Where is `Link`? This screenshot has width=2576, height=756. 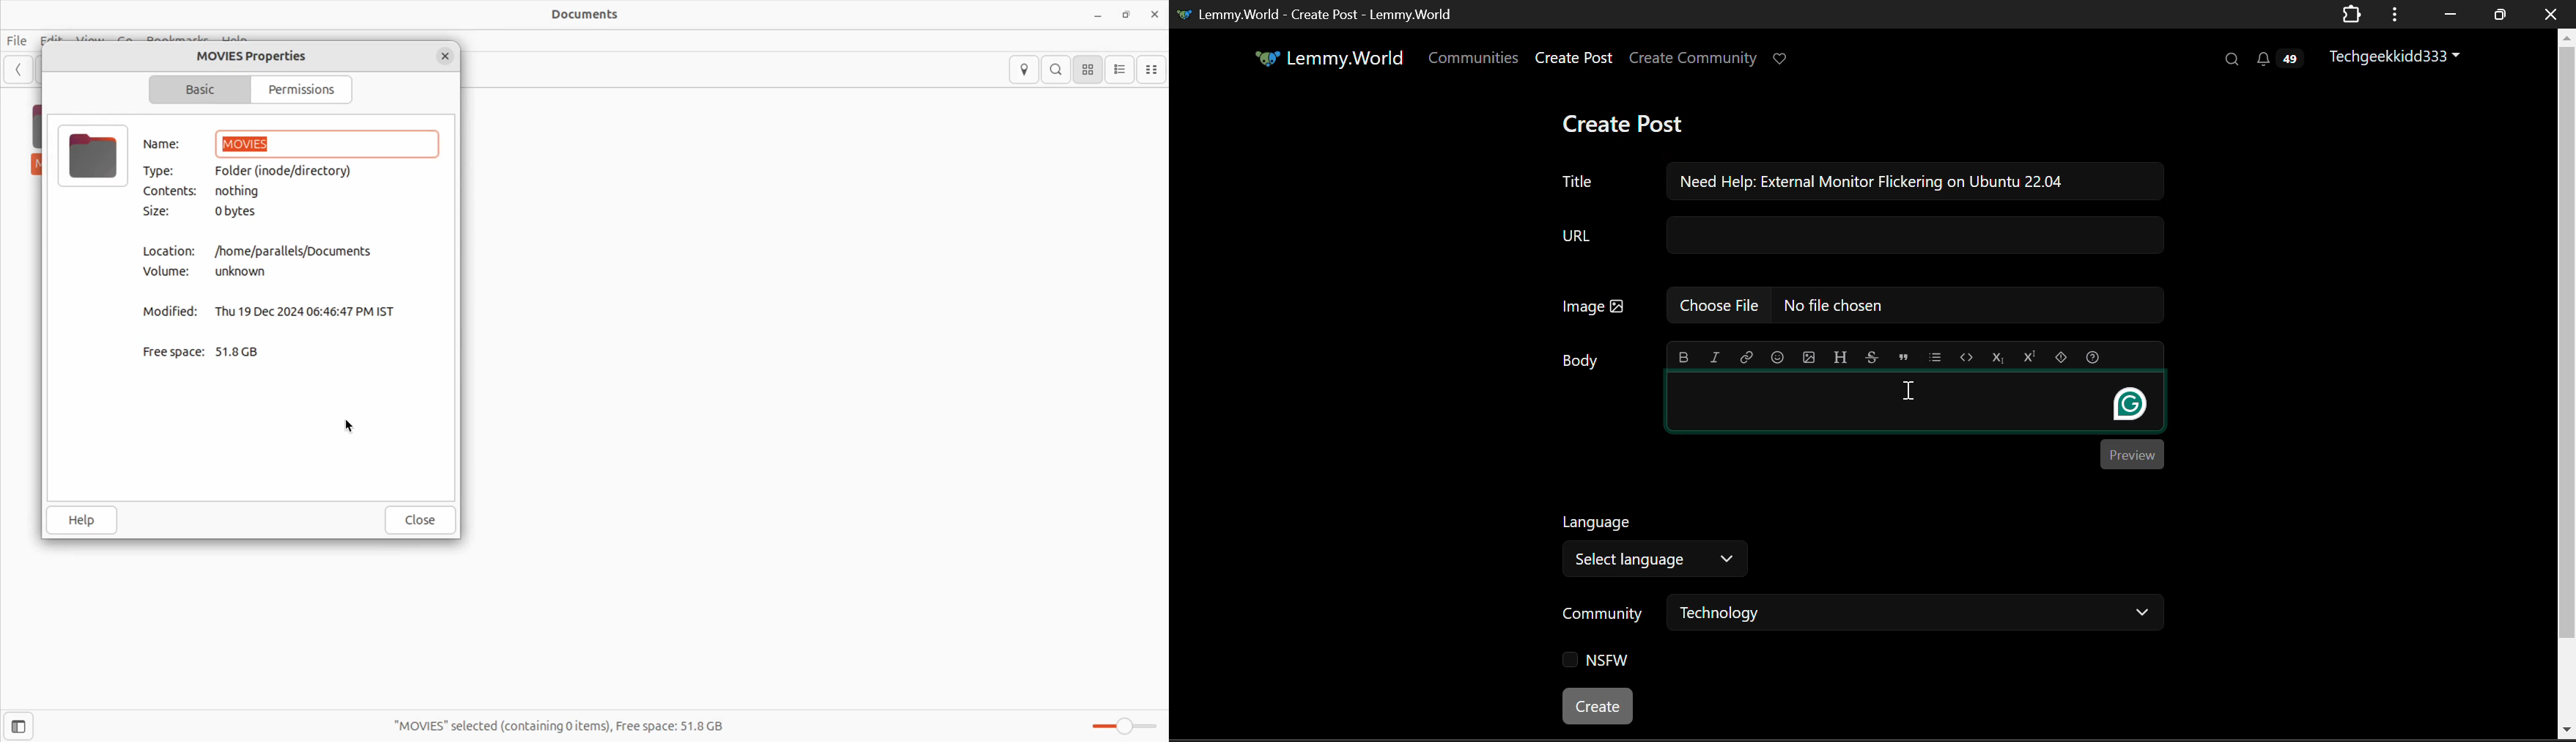 Link is located at coordinates (1744, 359).